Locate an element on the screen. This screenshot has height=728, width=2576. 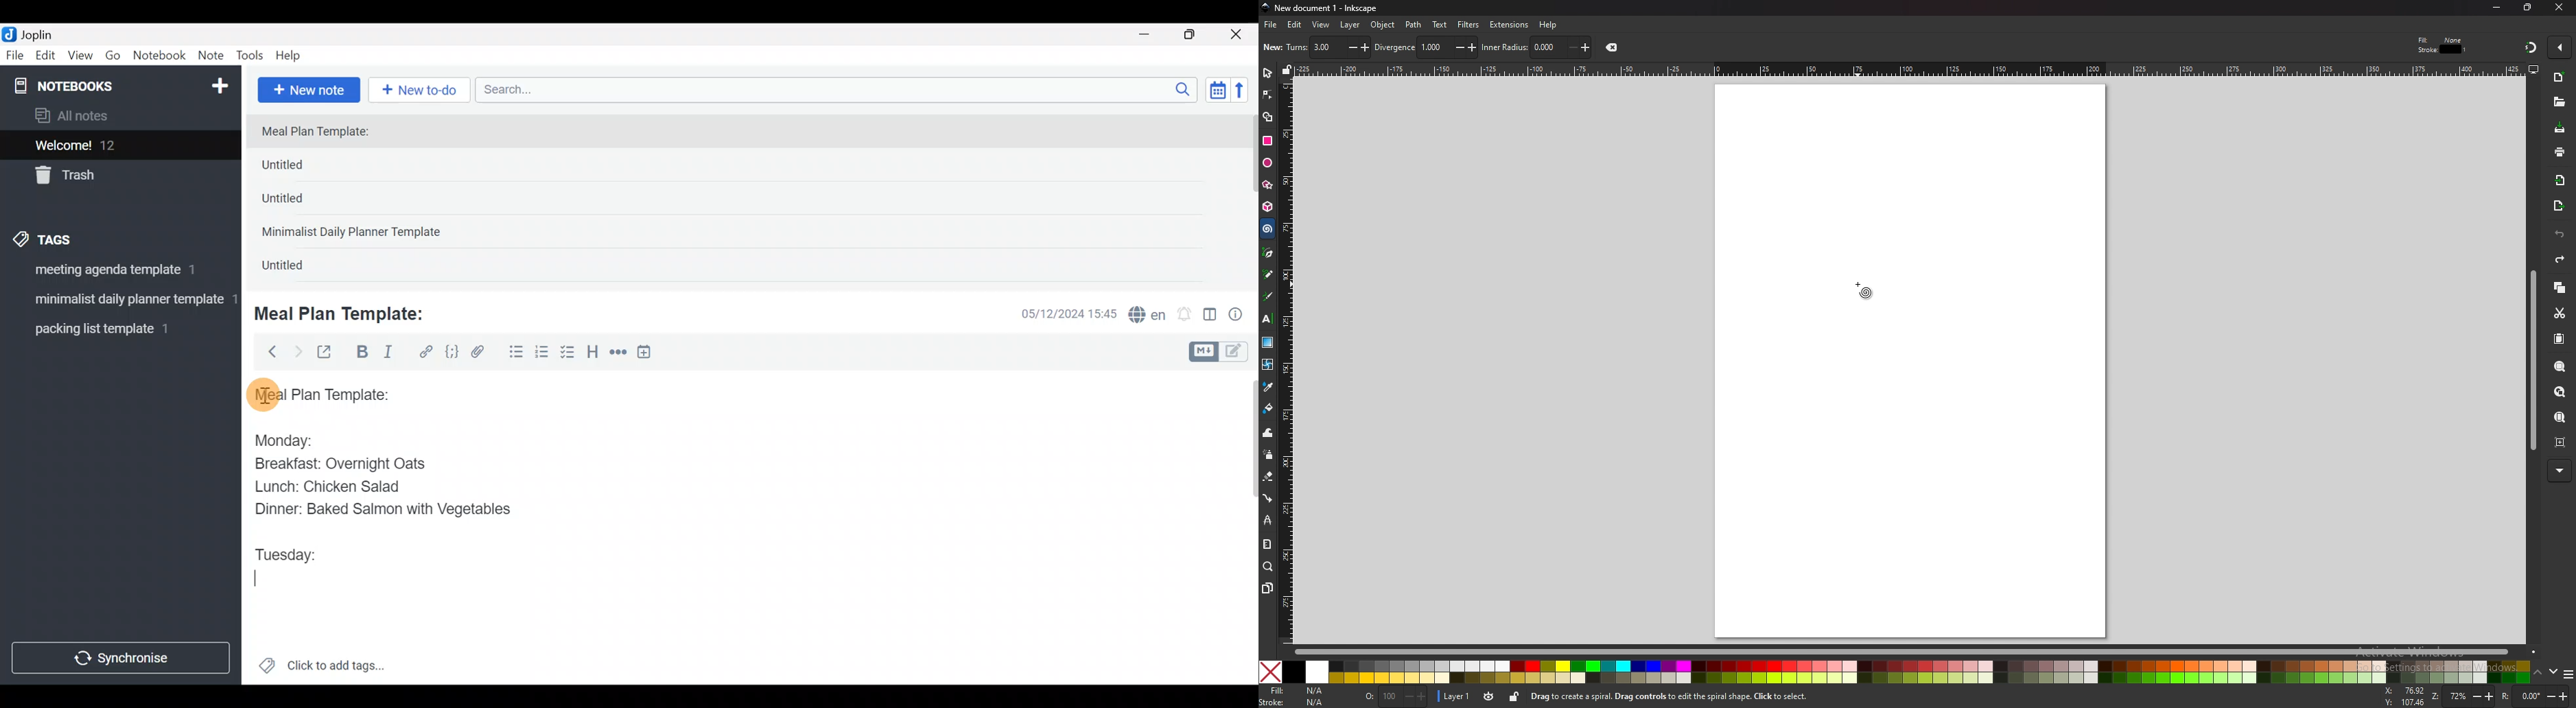
Untitled is located at coordinates (298, 268).